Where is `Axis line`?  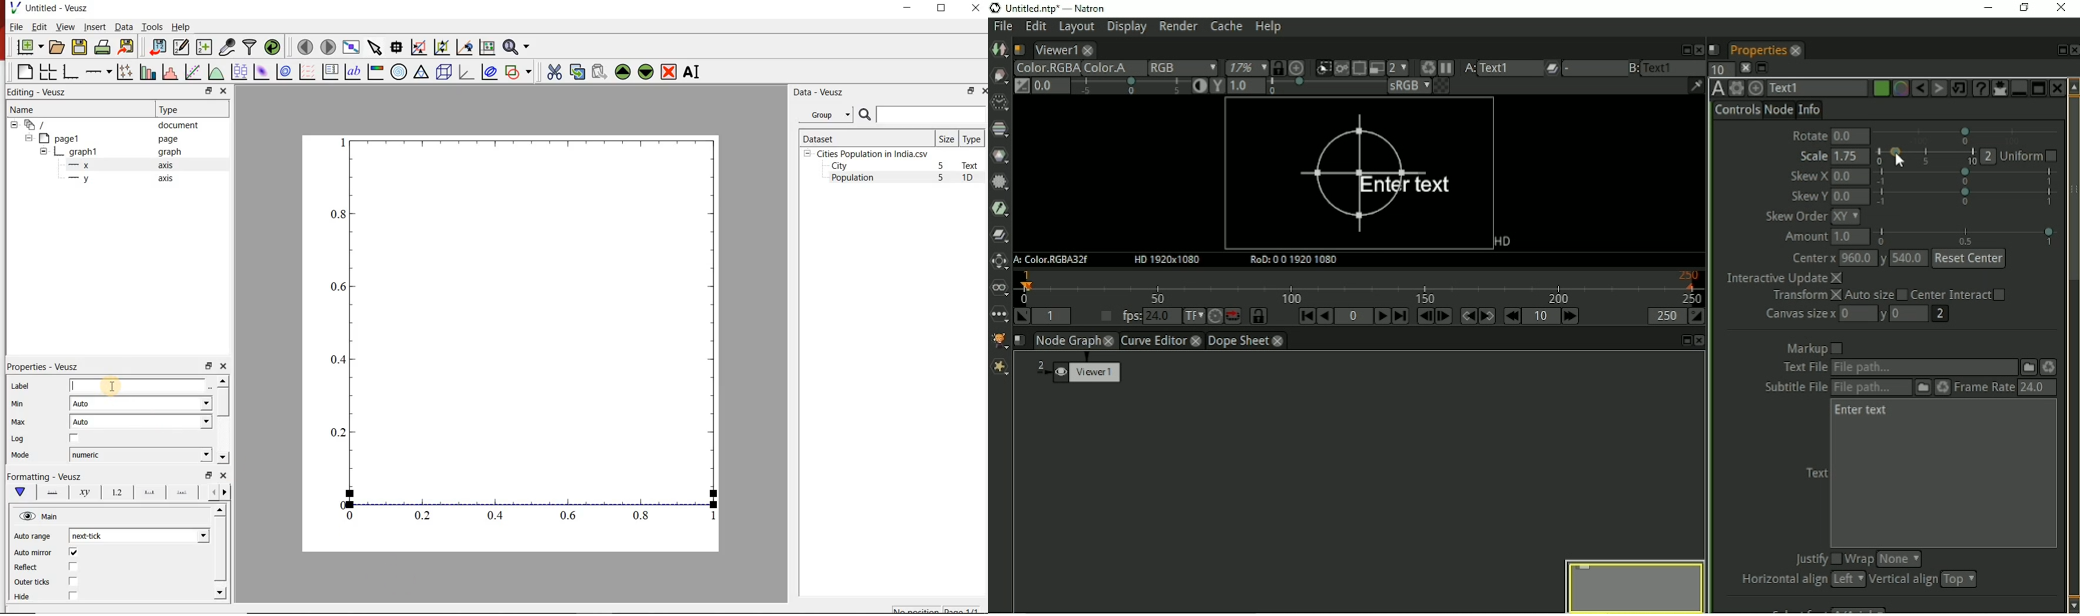 Axis line is located at coordinates (52, 494).